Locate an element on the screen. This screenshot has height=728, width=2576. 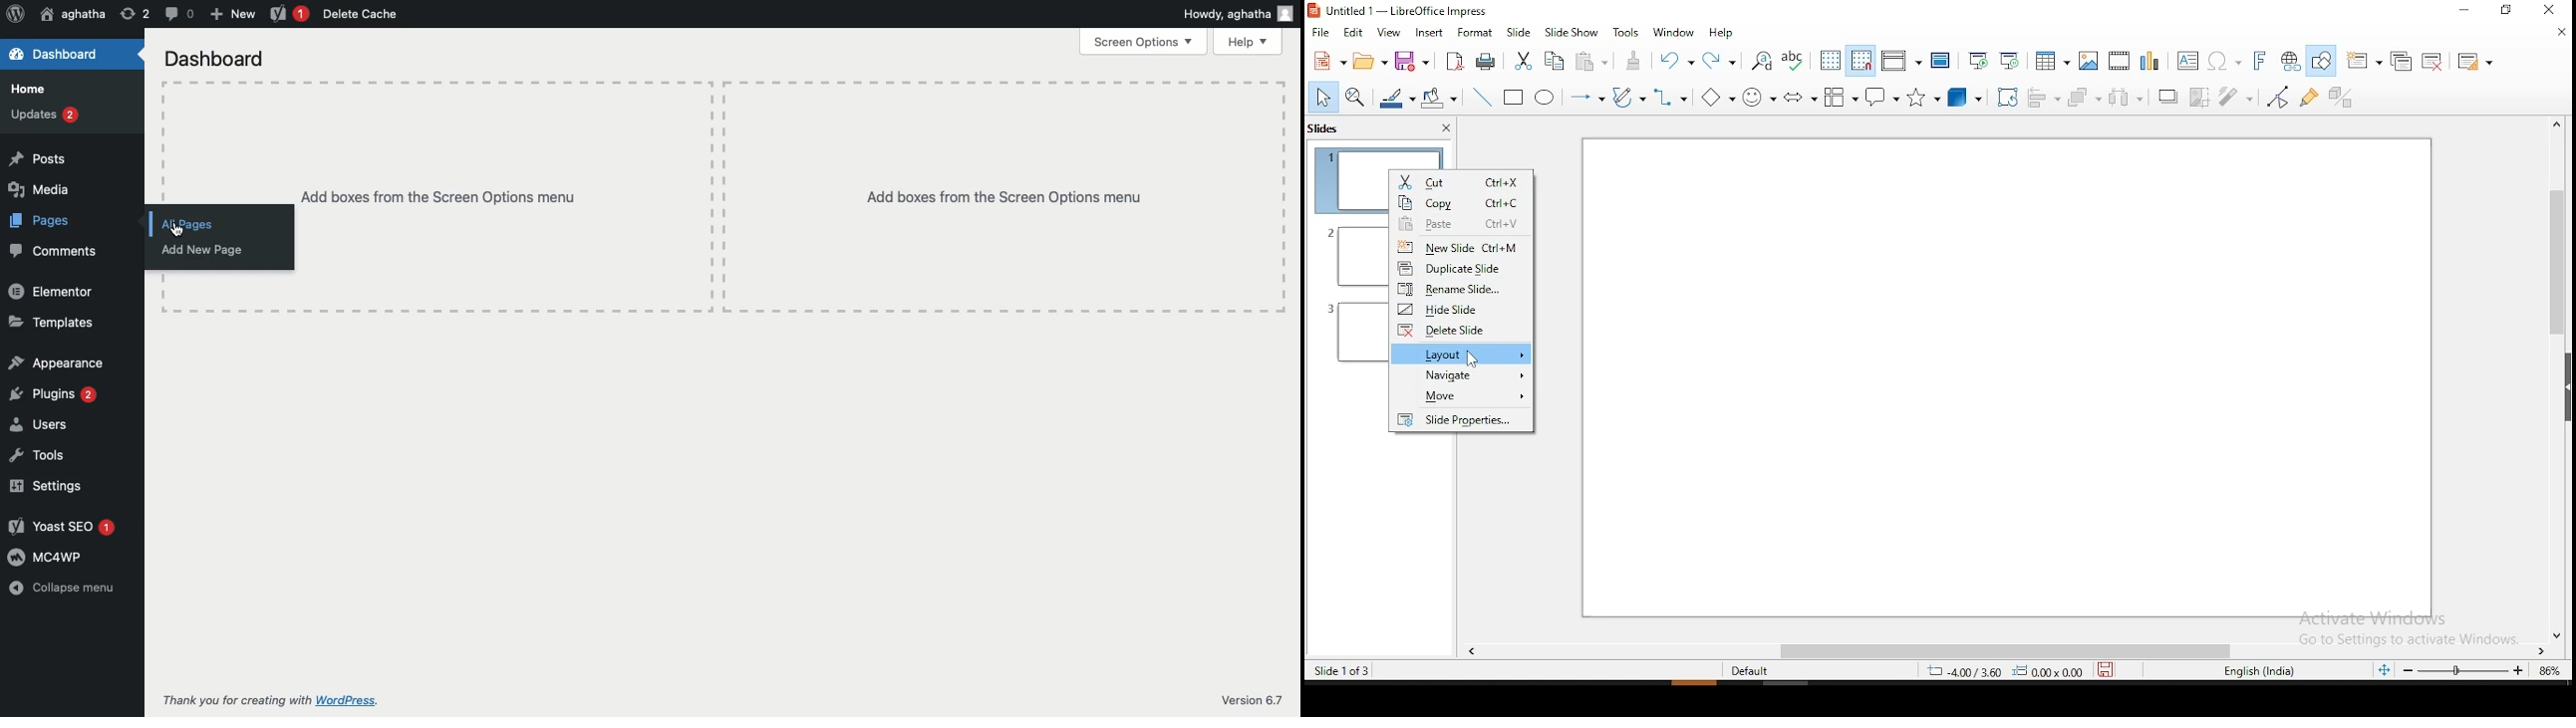
Collapse menu is located at coordinates (61, 589).